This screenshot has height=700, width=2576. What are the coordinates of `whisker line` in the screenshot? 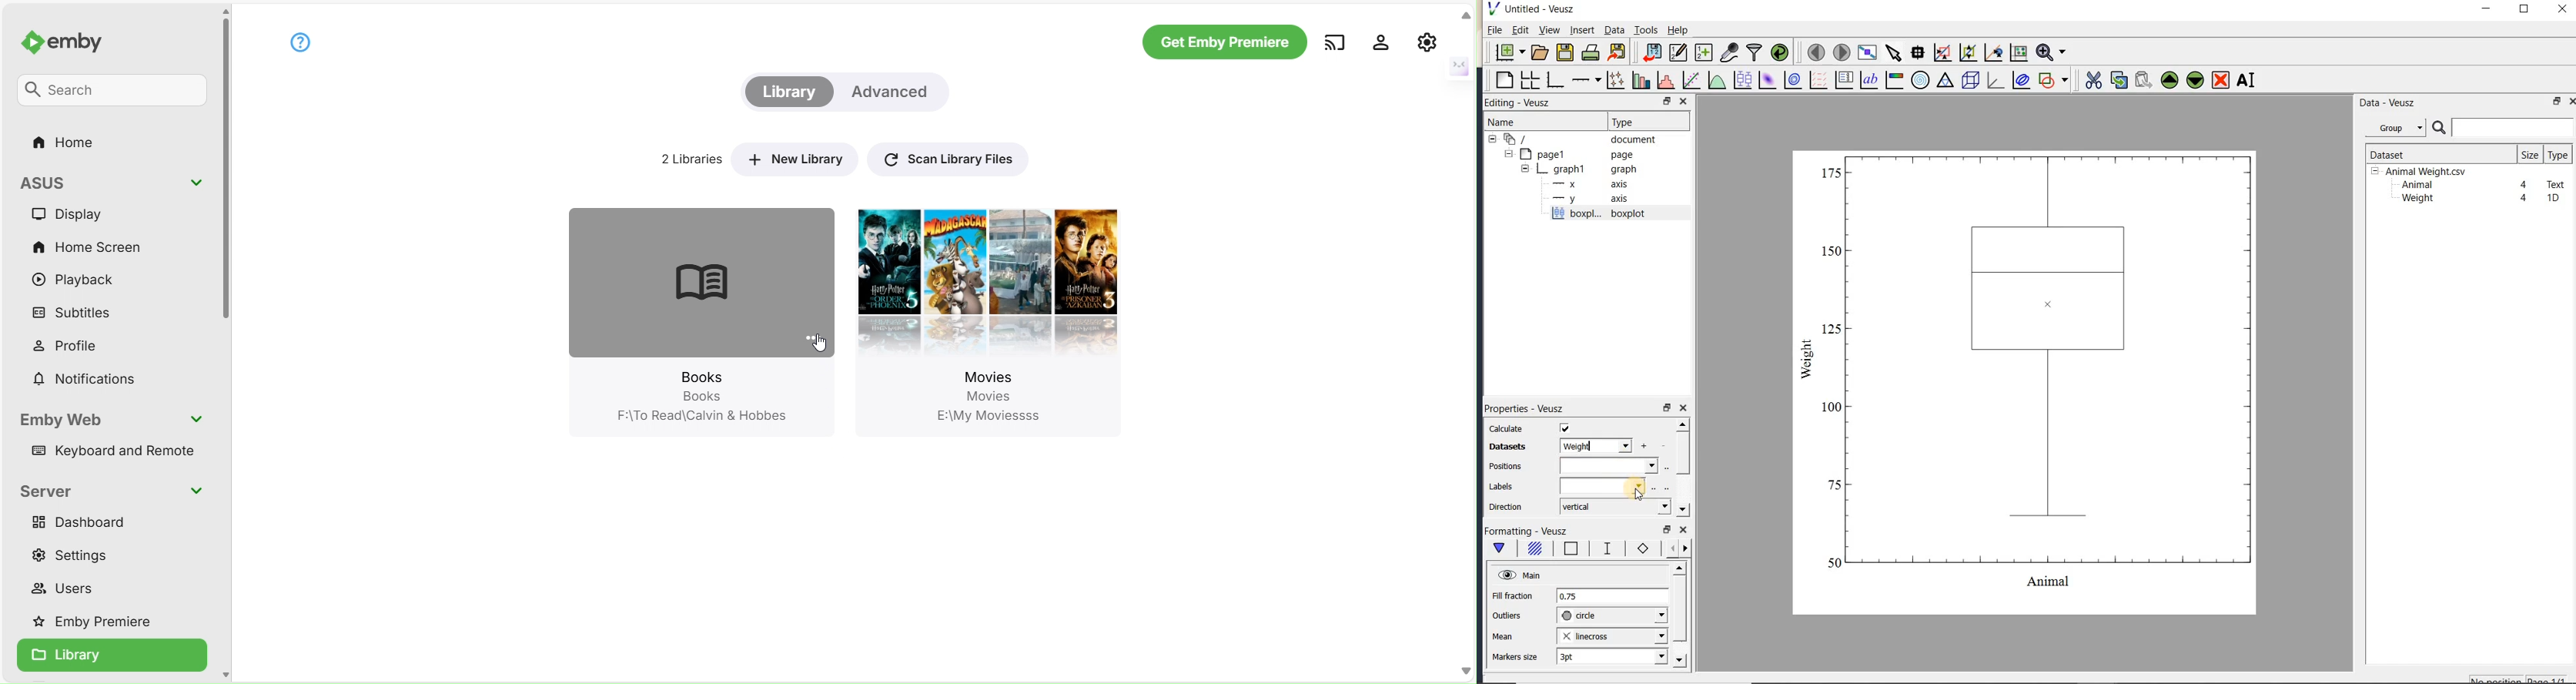 It's located at (1605, 548).